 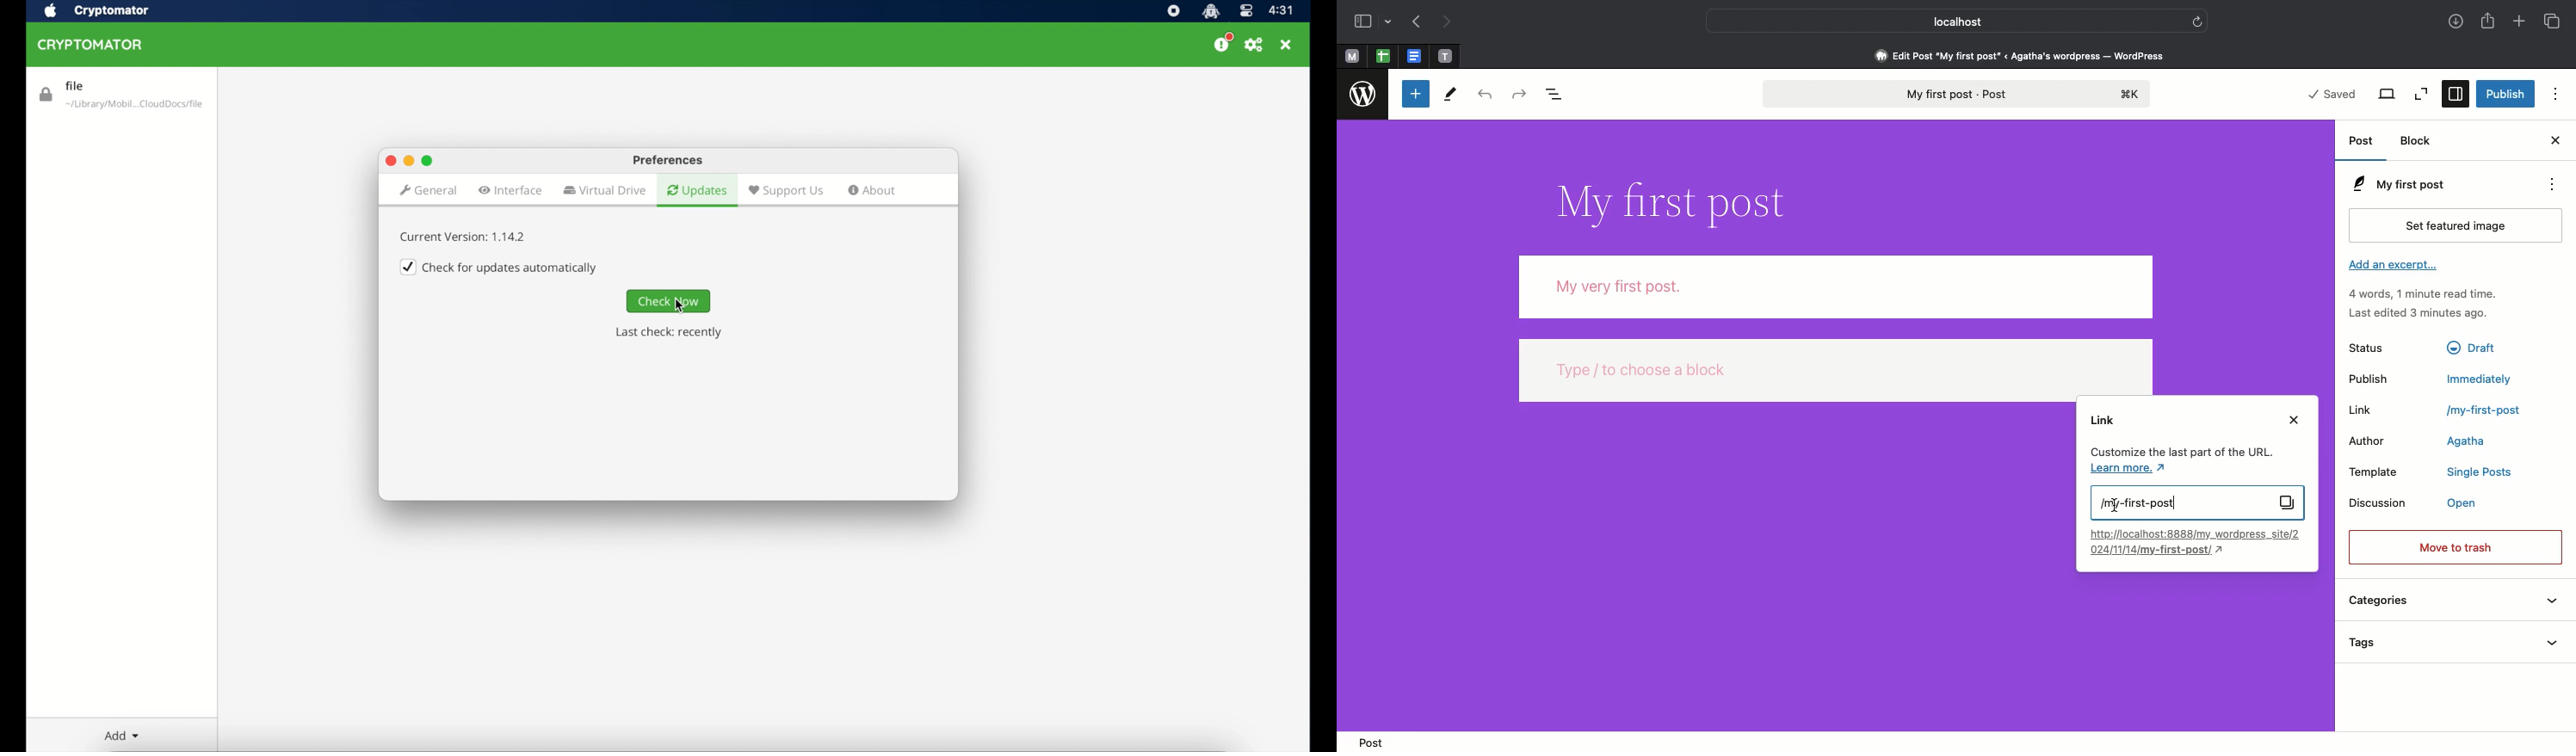 What do you see at coordinates (2554, 22) in the screenshot?
I see `Tabs` at bounding box center [2554, 22].